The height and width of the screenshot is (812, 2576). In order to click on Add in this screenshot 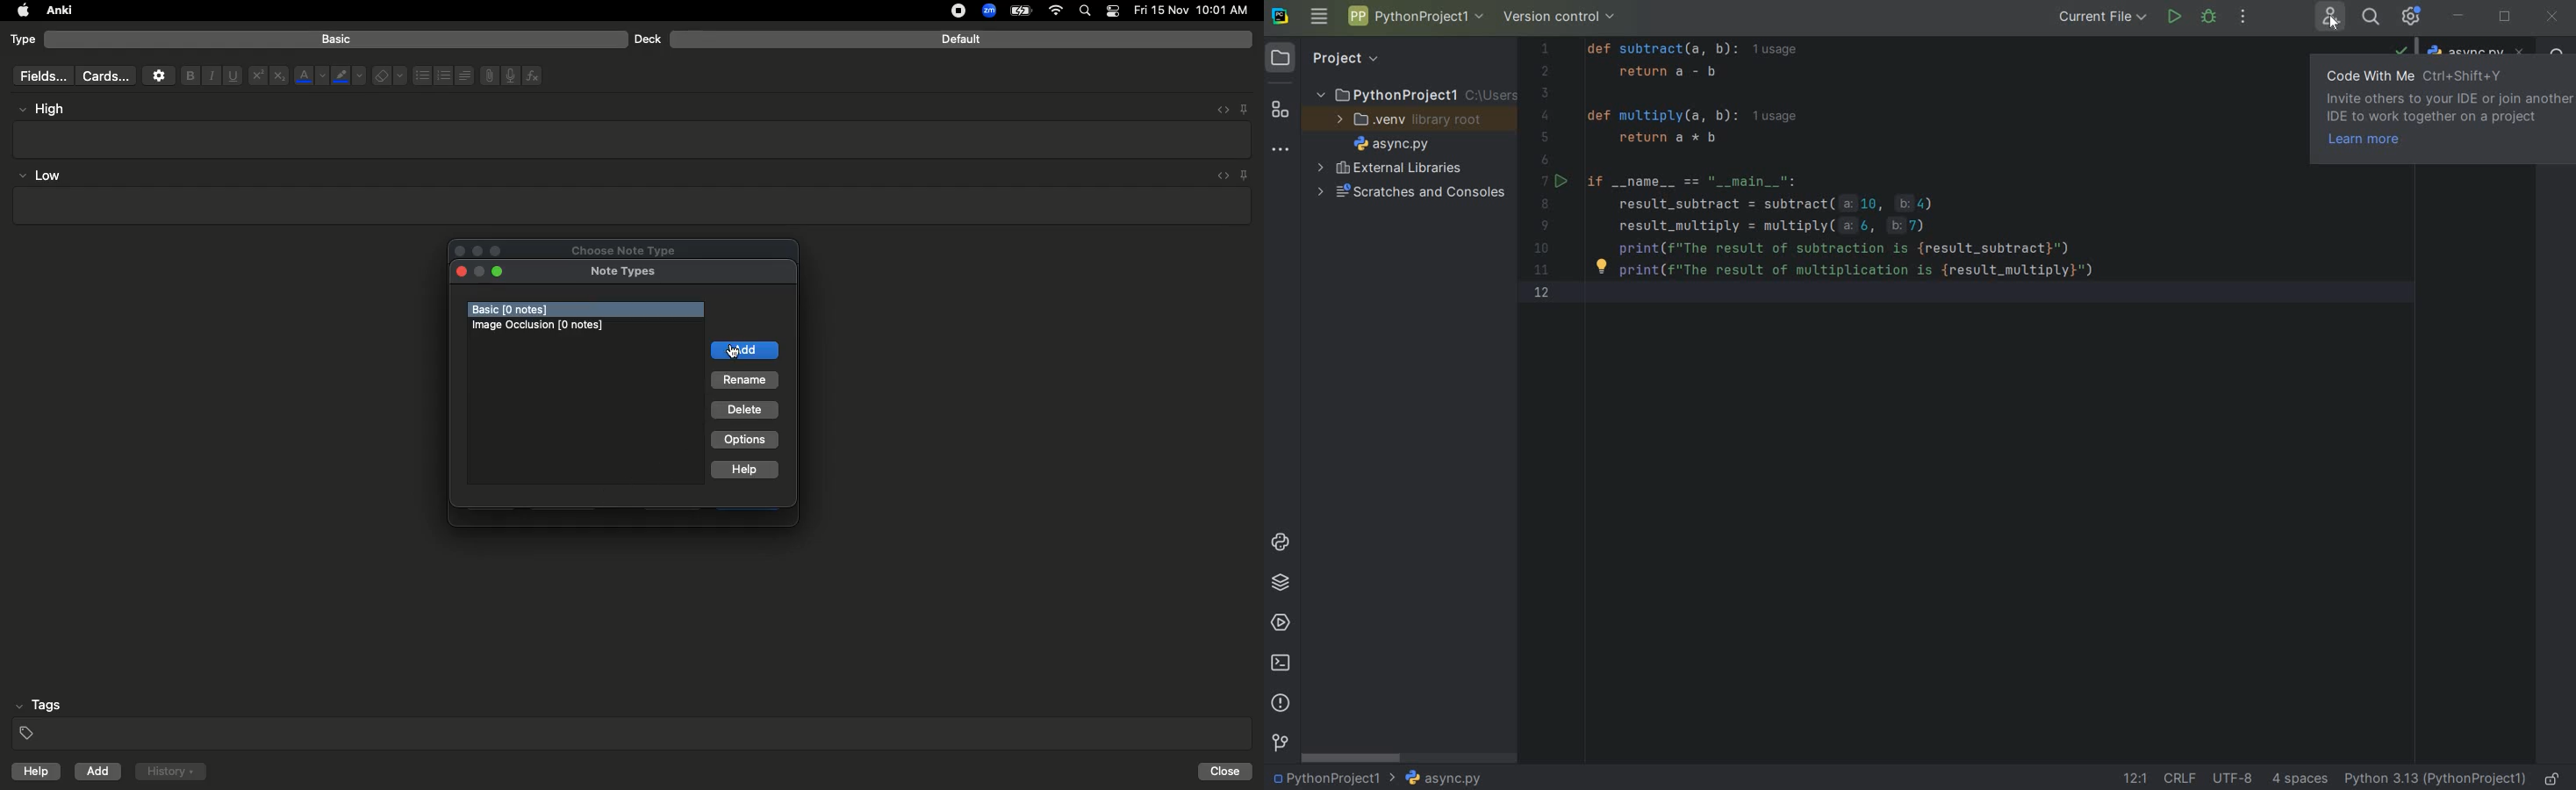, I will do `click(747, 351)`.